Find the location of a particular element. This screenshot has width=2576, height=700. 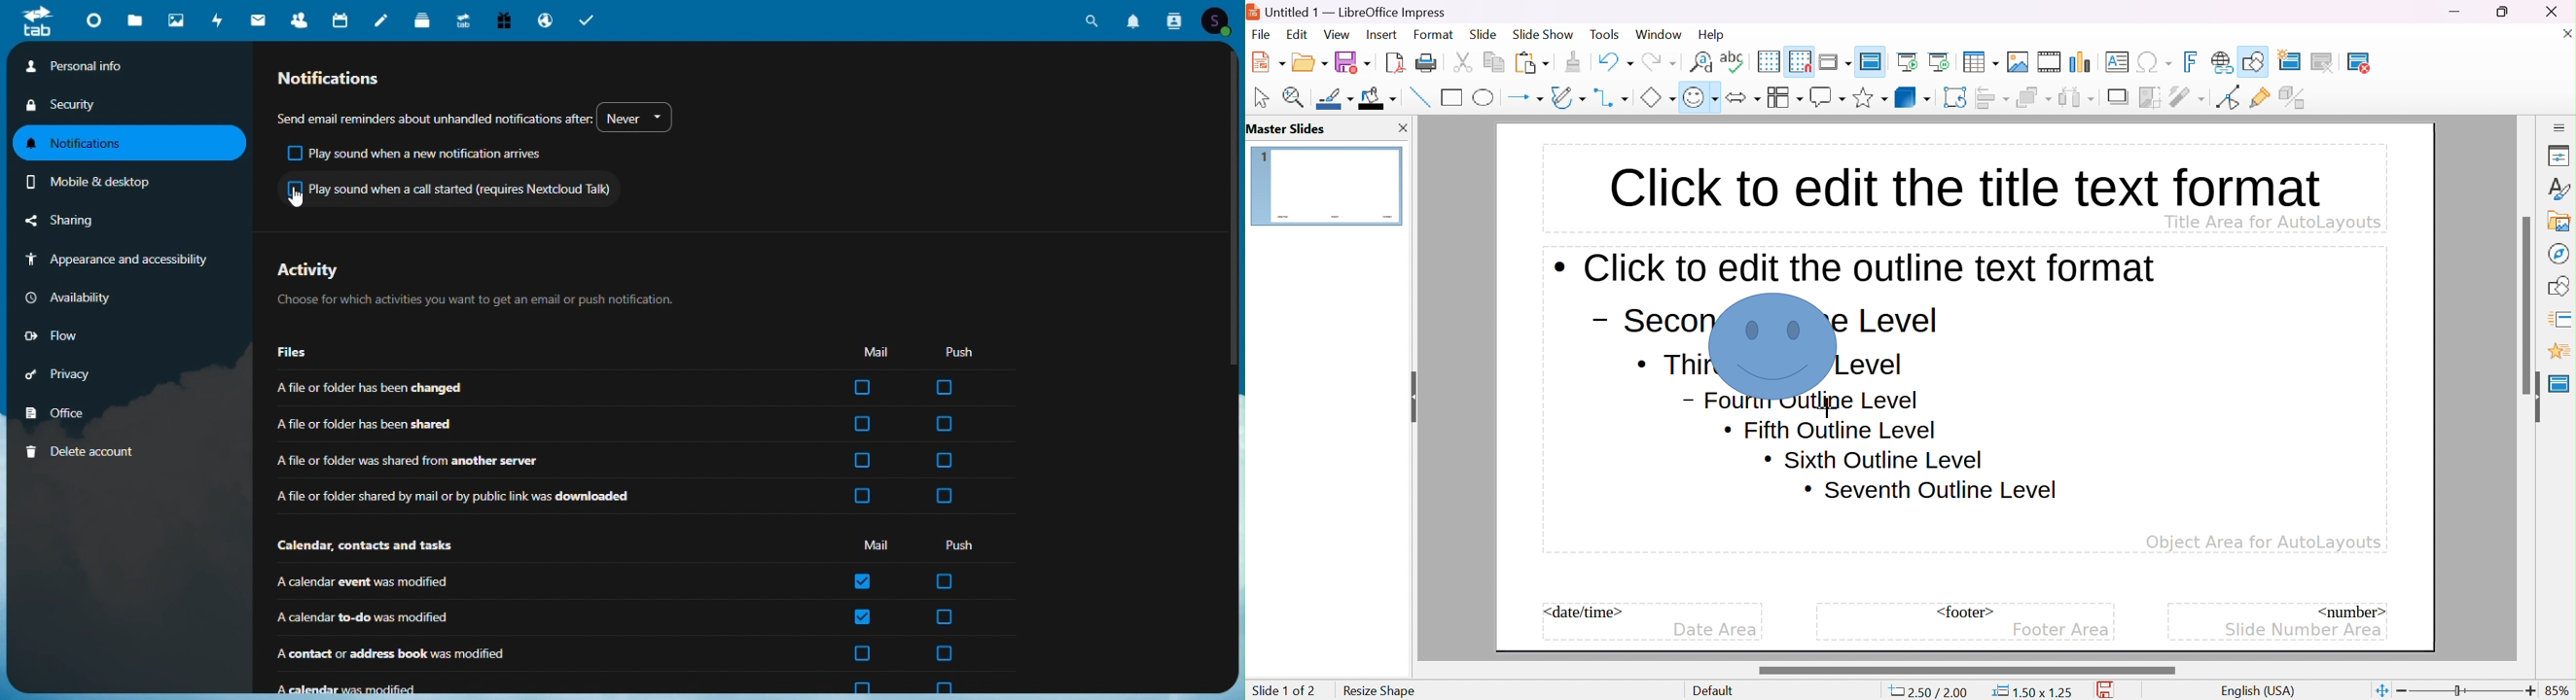

toggle point edit mode is located at coordinates (2227, 97).